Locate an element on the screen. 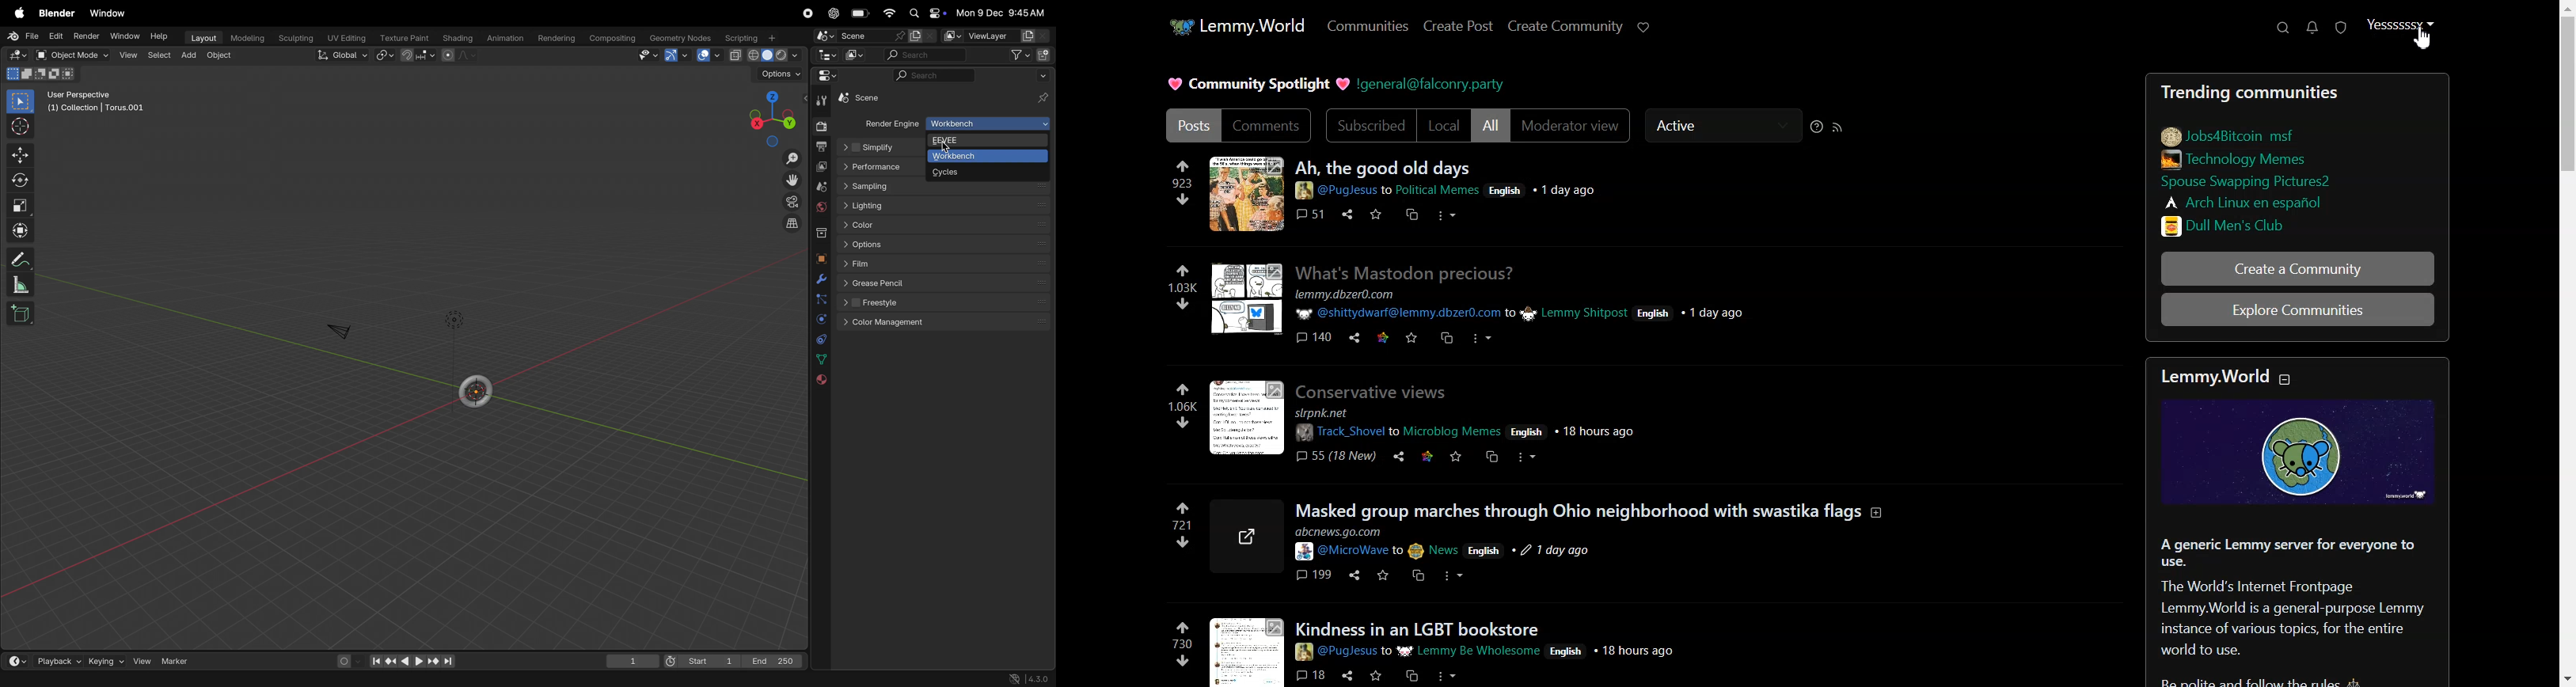  link is located at coordinates (1380, 336).